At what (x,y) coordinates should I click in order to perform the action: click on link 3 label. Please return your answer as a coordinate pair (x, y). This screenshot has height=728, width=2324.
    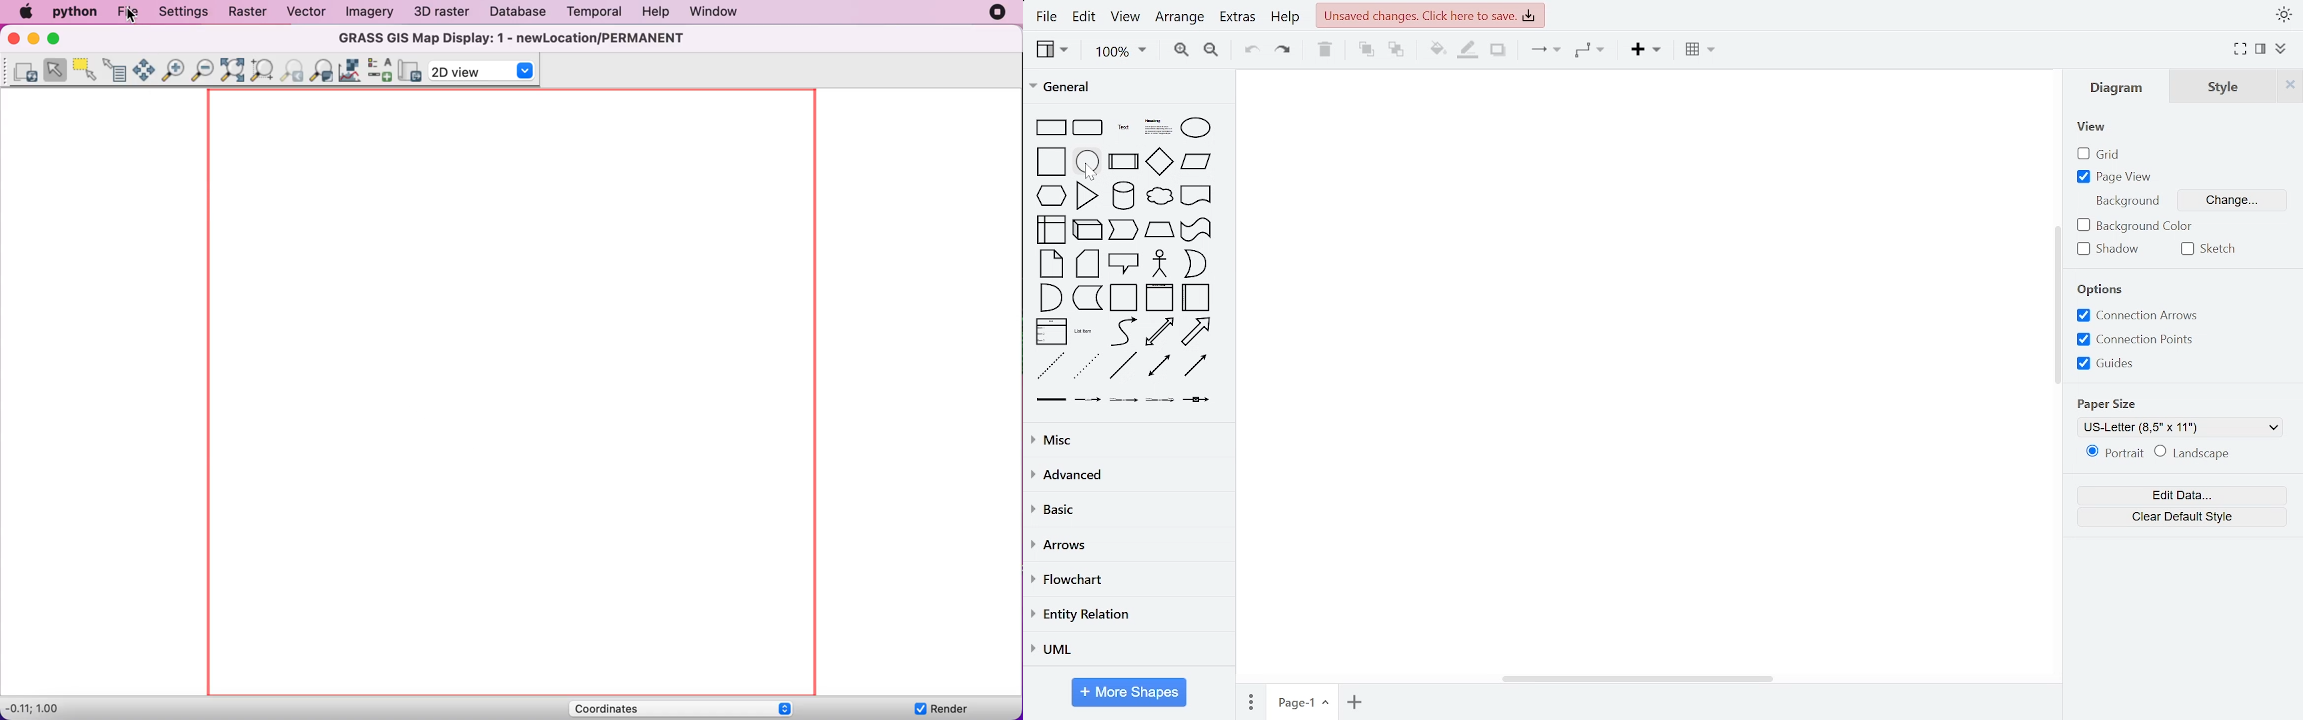
    Looking at the image, I should click on (1160, 400).